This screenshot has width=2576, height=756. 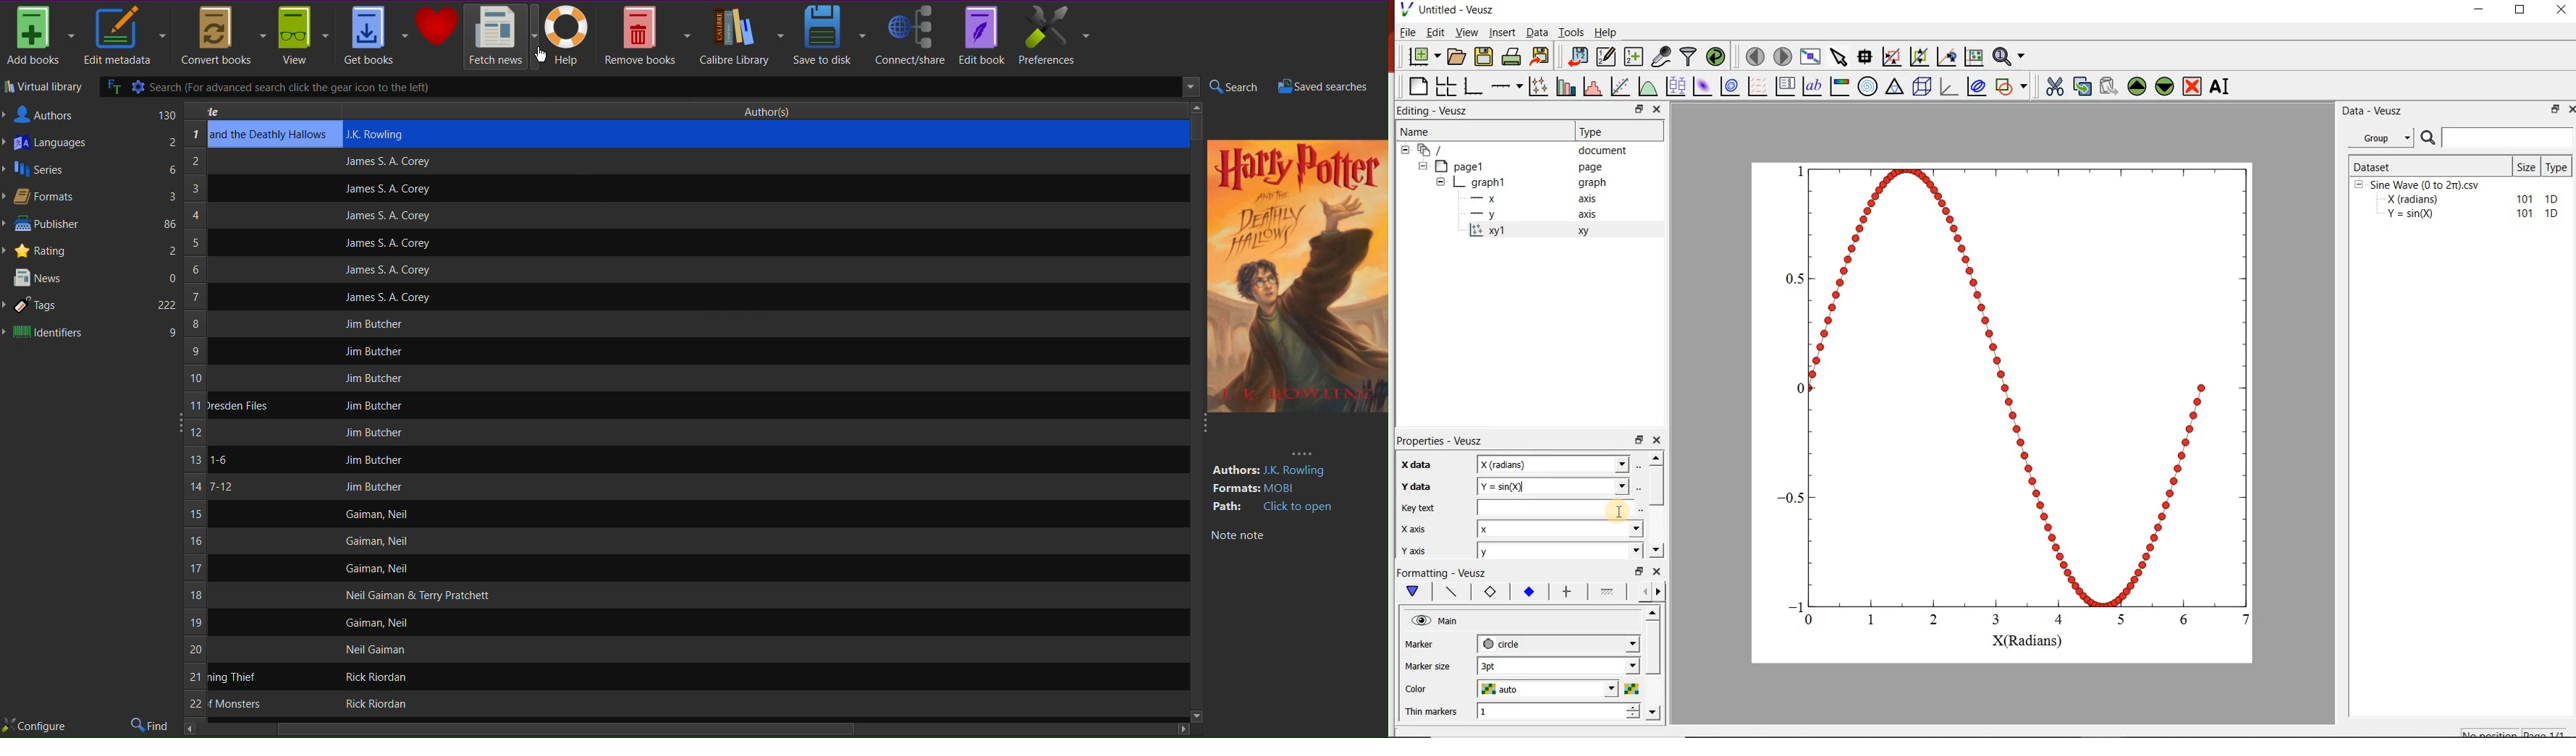 What do you see at coordinates (40, 36) in the screenshot?
I see `Add books` at bounding box center [40, 36].